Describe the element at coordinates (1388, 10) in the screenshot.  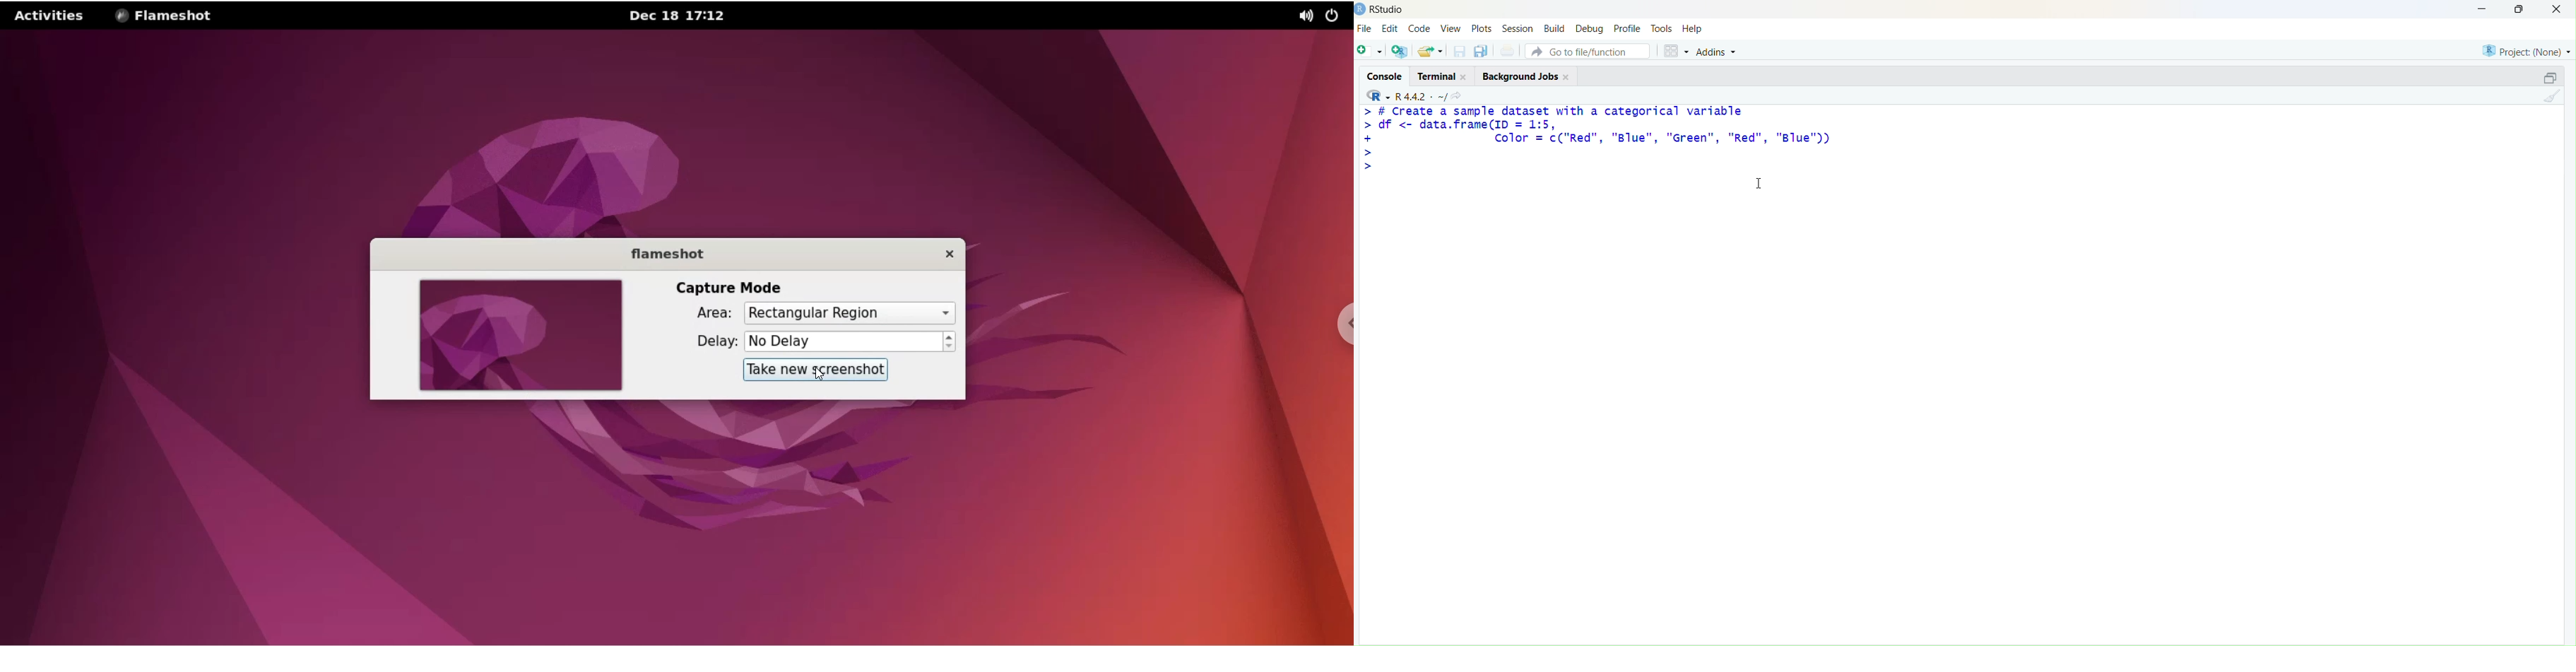
I see `RStudio` at that location.